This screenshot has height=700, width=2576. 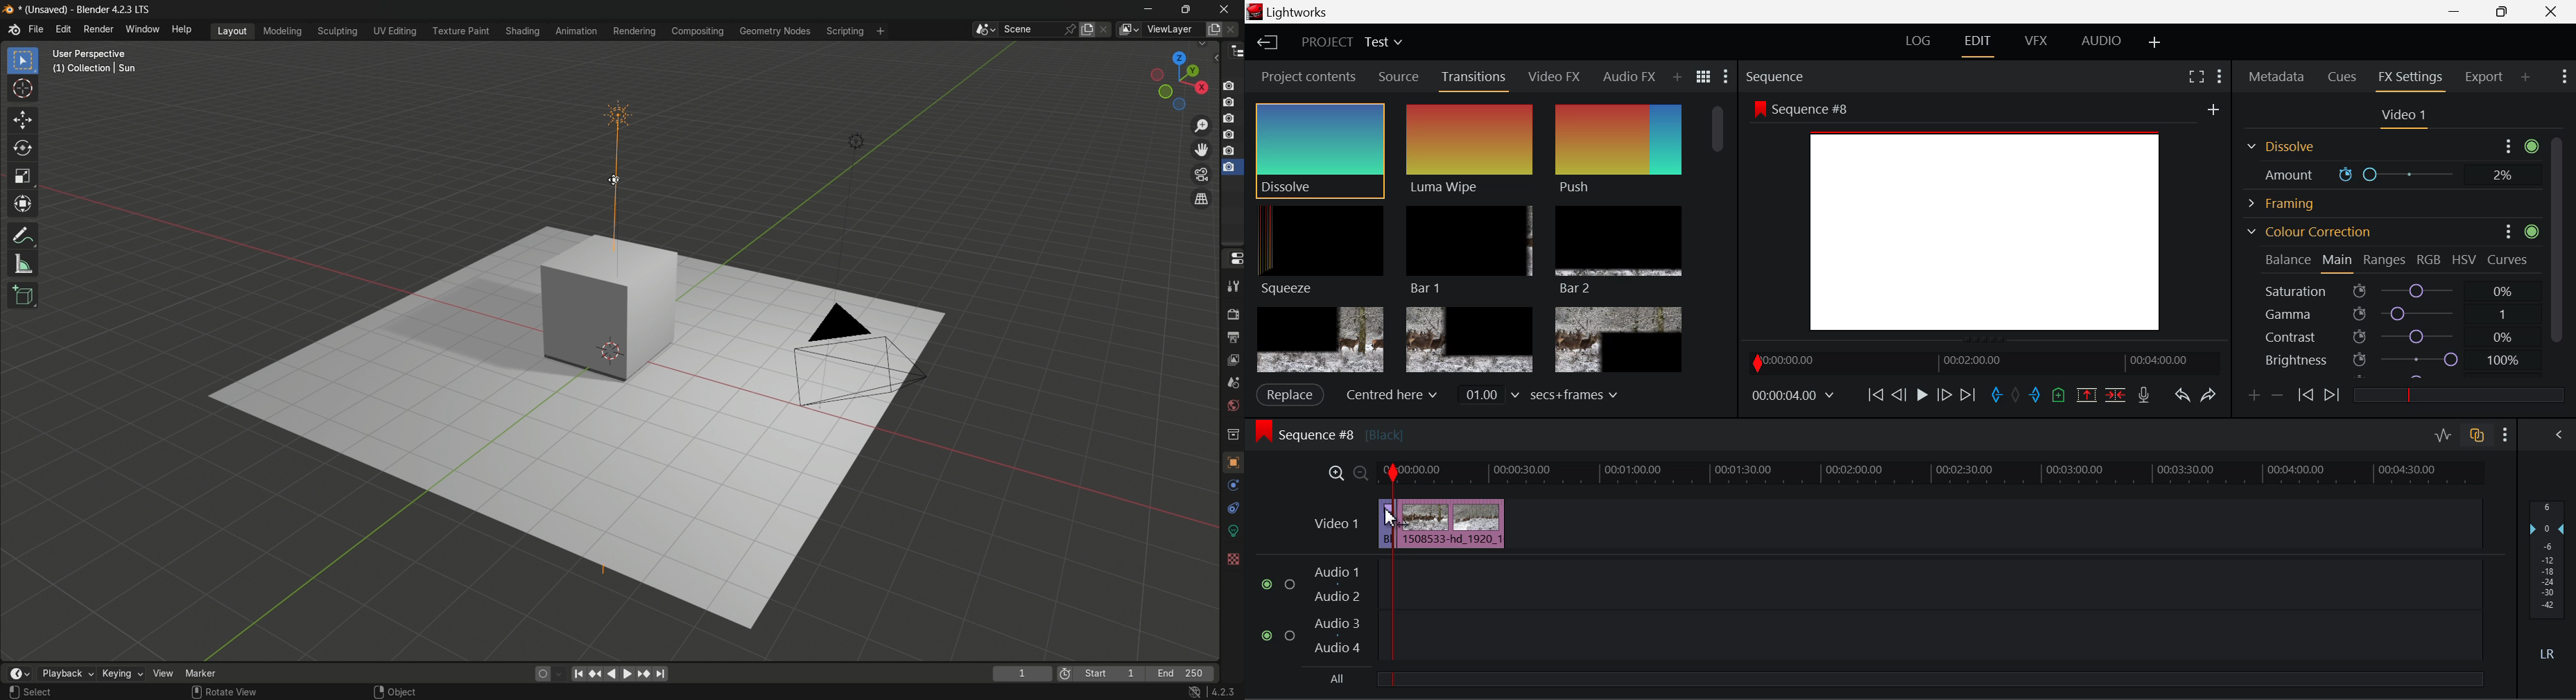 What do you see at coordinates (1202, 175) in the screenshot?
I see `toggle the camera view` at bounding box center [1202, 175].